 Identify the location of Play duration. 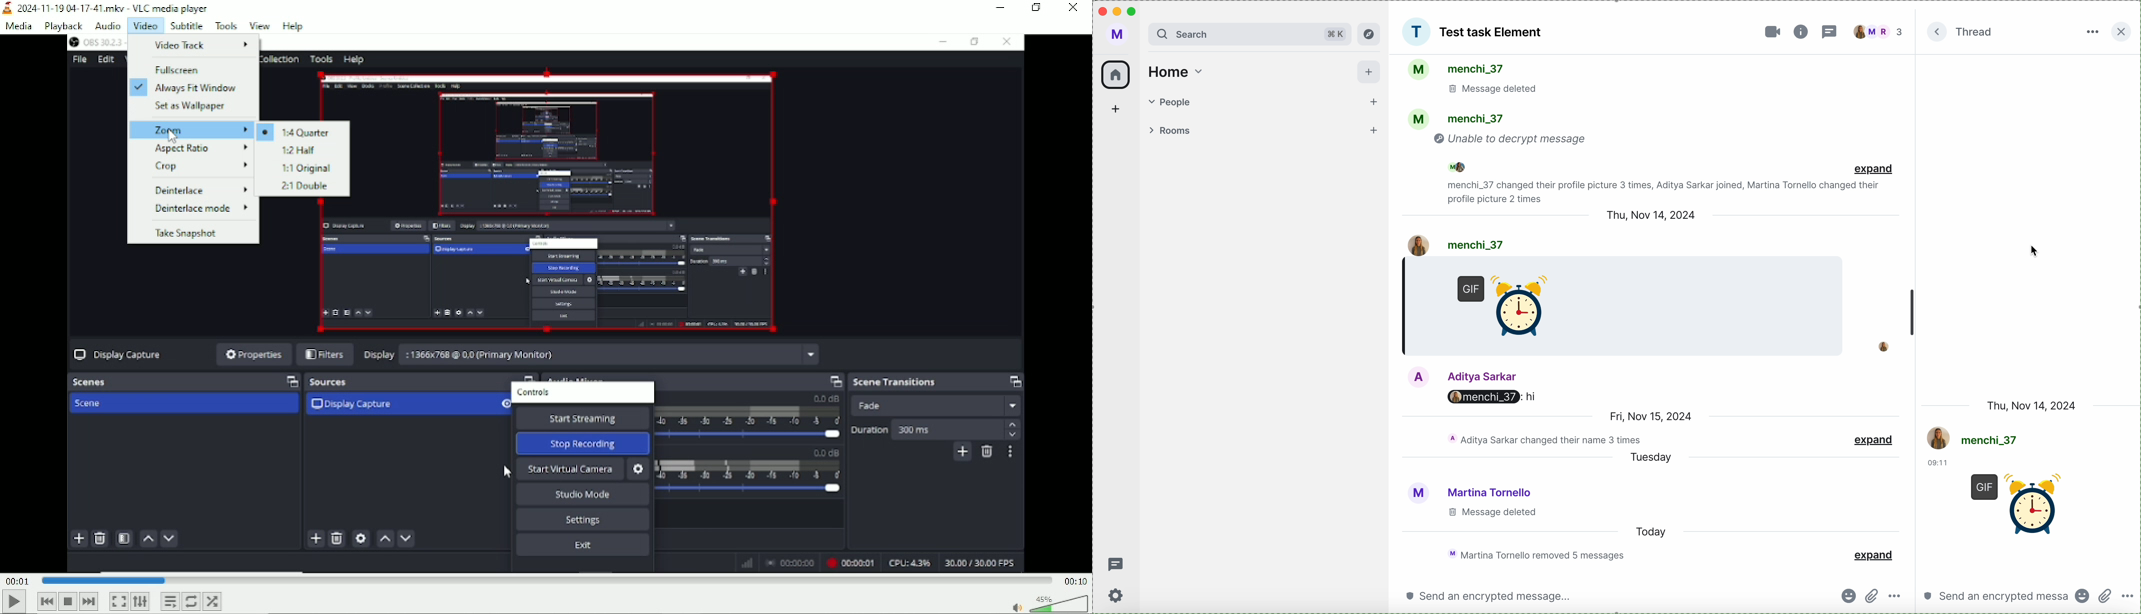
(545, 580).